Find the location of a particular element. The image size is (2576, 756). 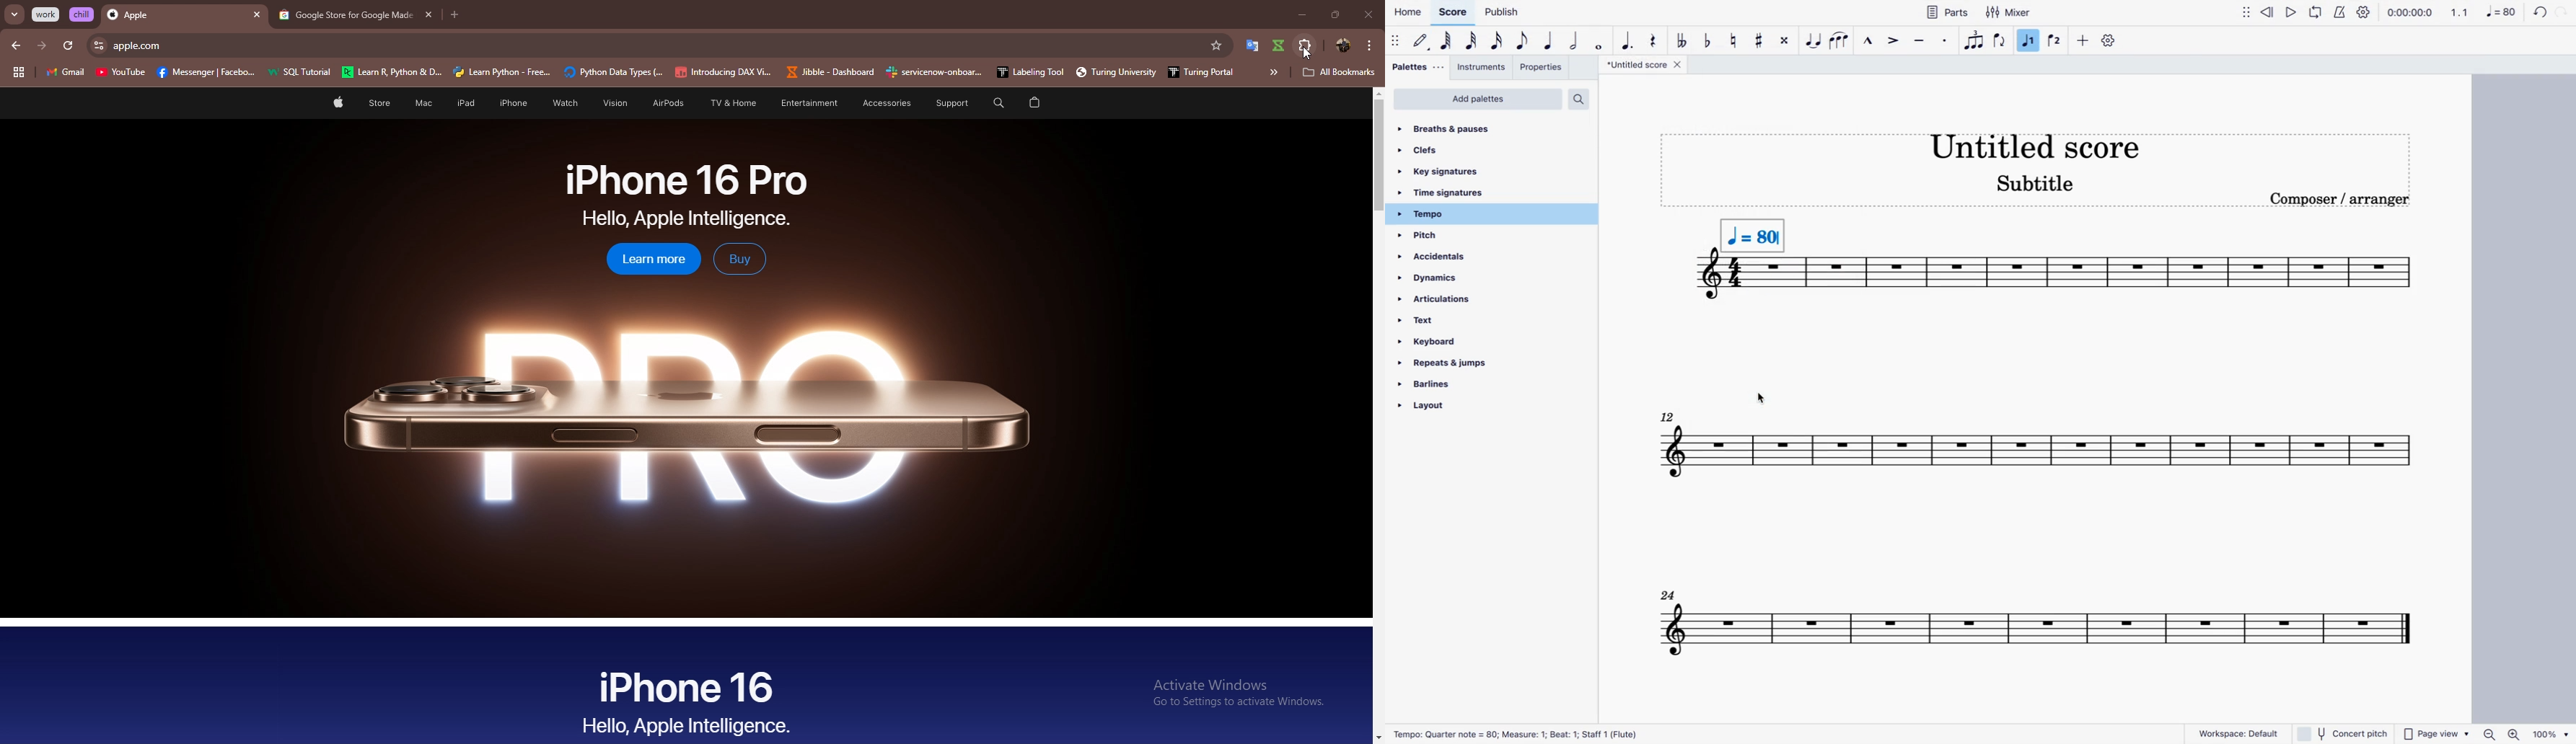

iPhone 16
Hello, Apple Intelligence. is located at coordinates (687, 700).